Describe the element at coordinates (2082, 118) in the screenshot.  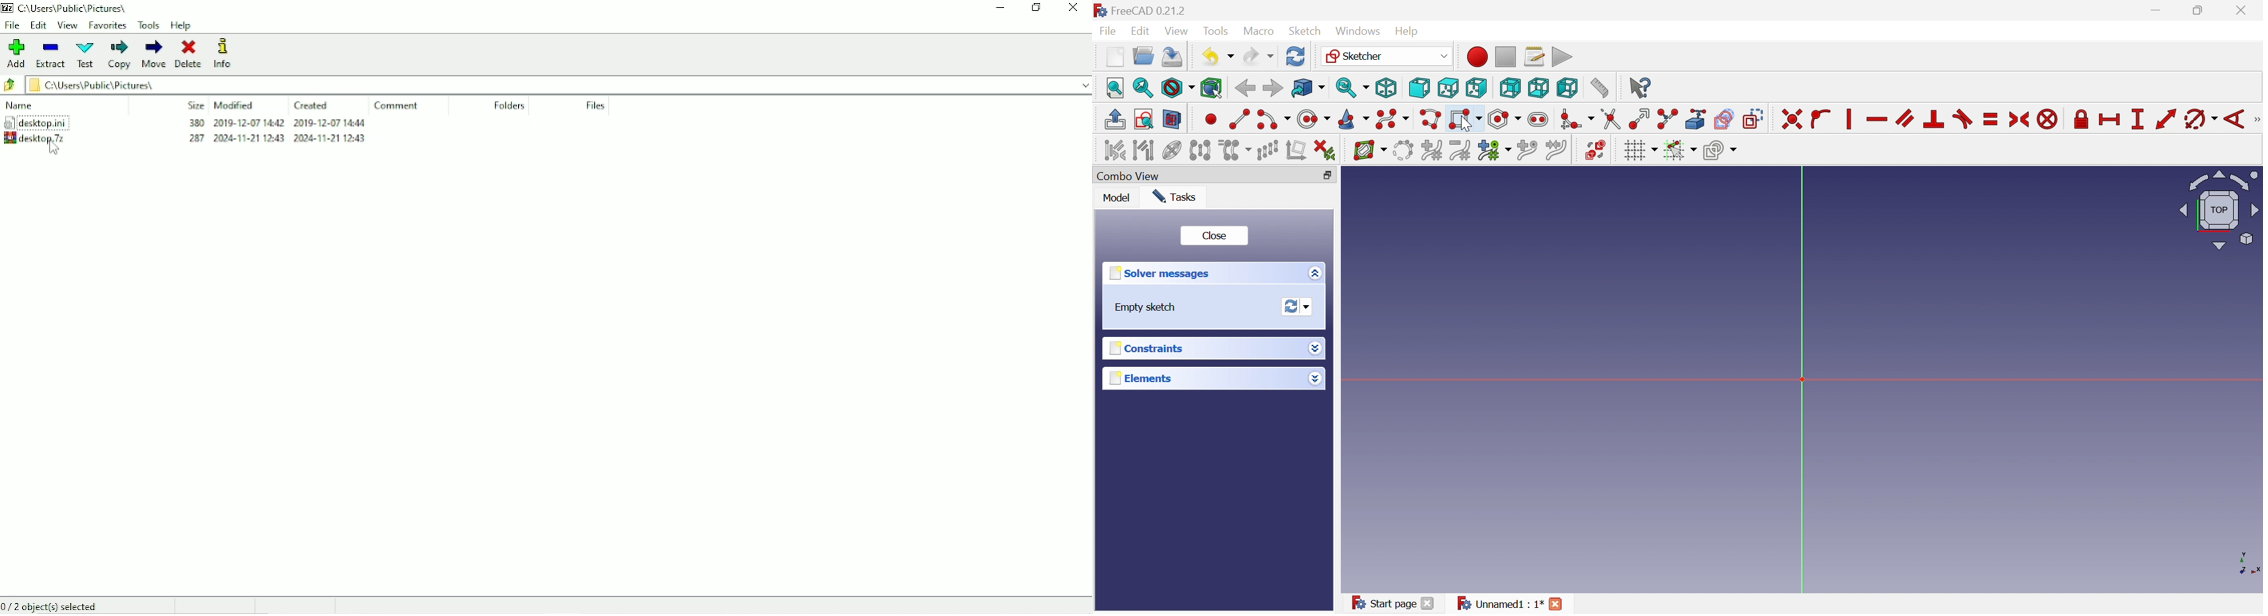
I see `Constrain lock` at that location.